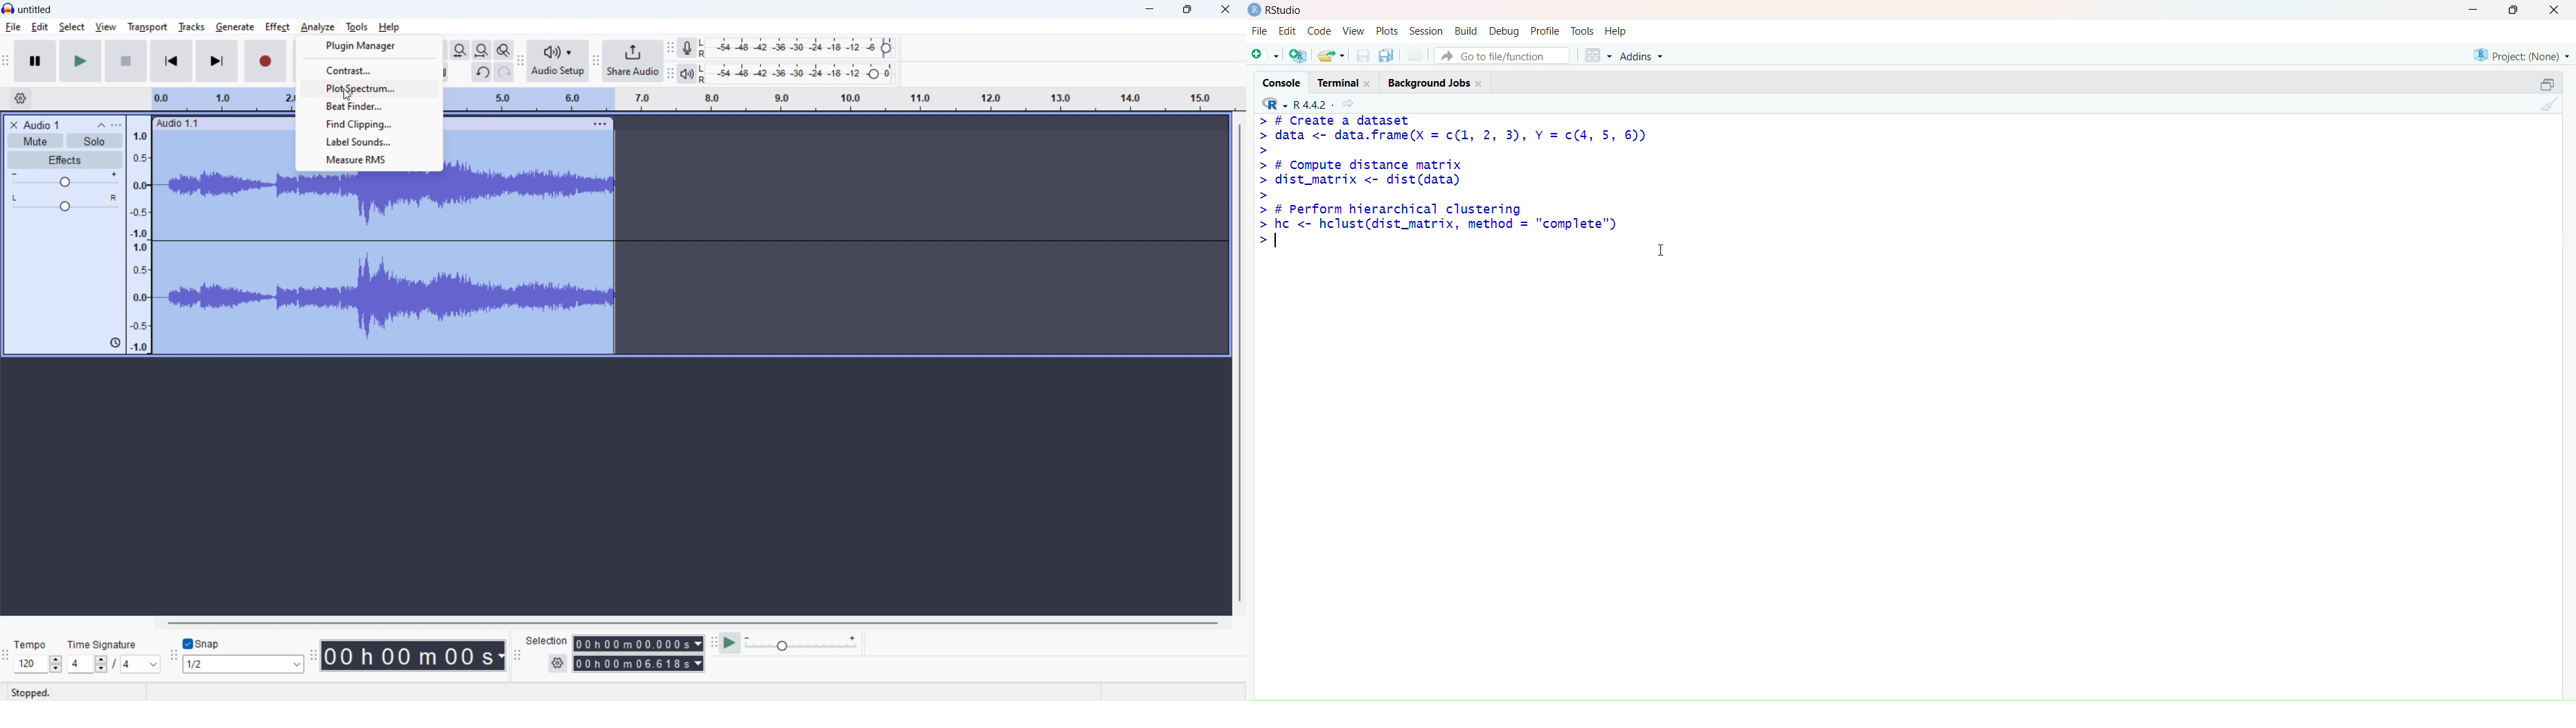 Image resolution: width=2576 pixels, height=728 pixels. I want to click on end time, so click(639, 664).